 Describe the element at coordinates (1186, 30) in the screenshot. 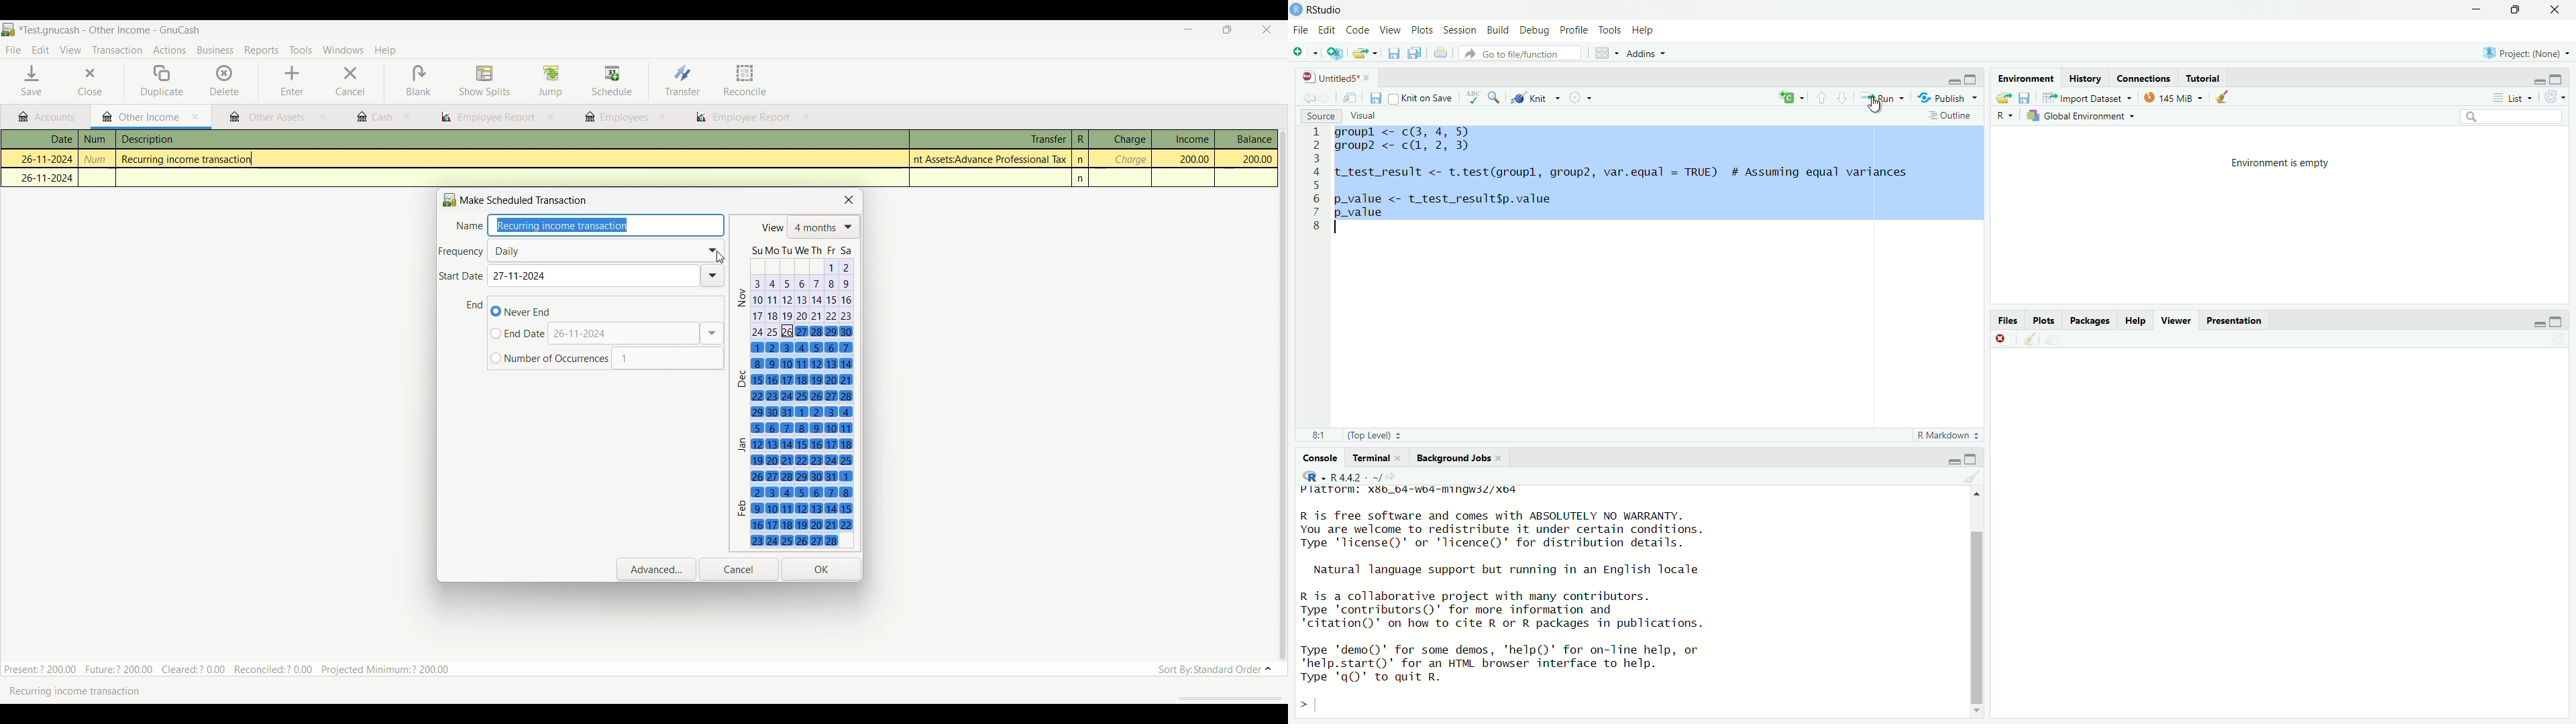

I see `Minimize` at that location.